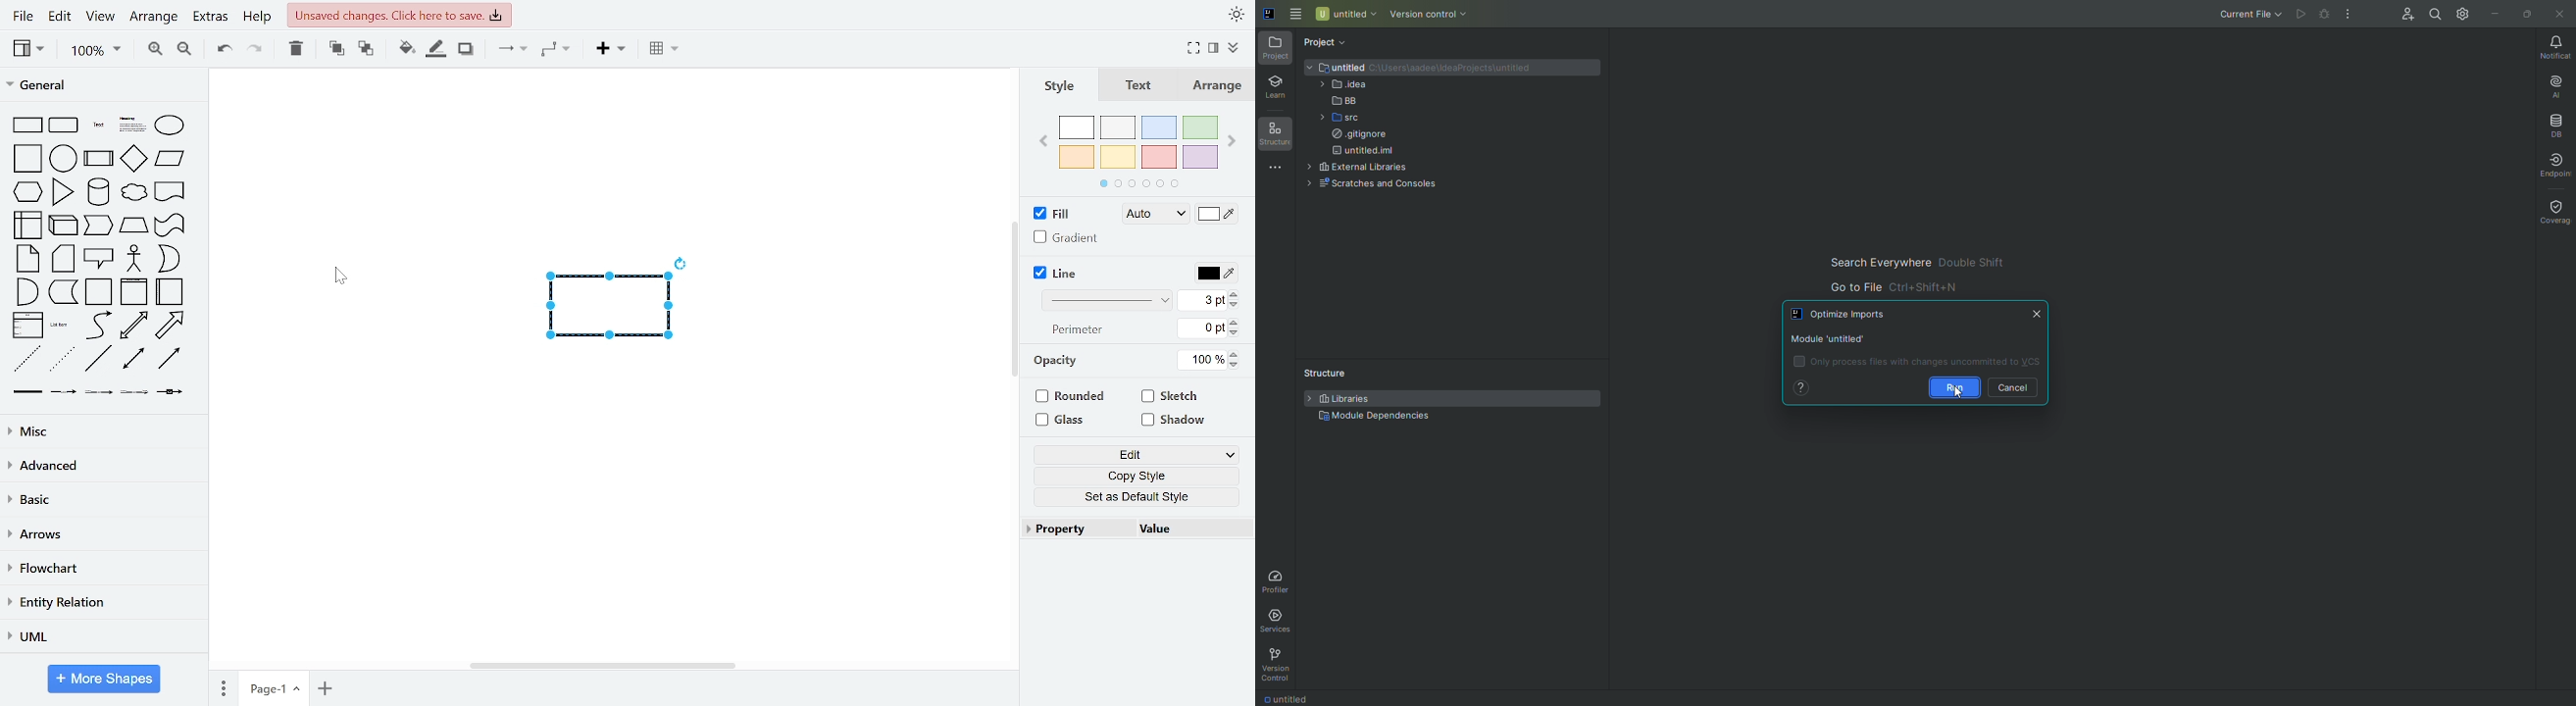 The width and height of the screenshot is (2576, 728). Describe the element at coordinates (100, 534) in the screenshot. I see `arrows` at that location.